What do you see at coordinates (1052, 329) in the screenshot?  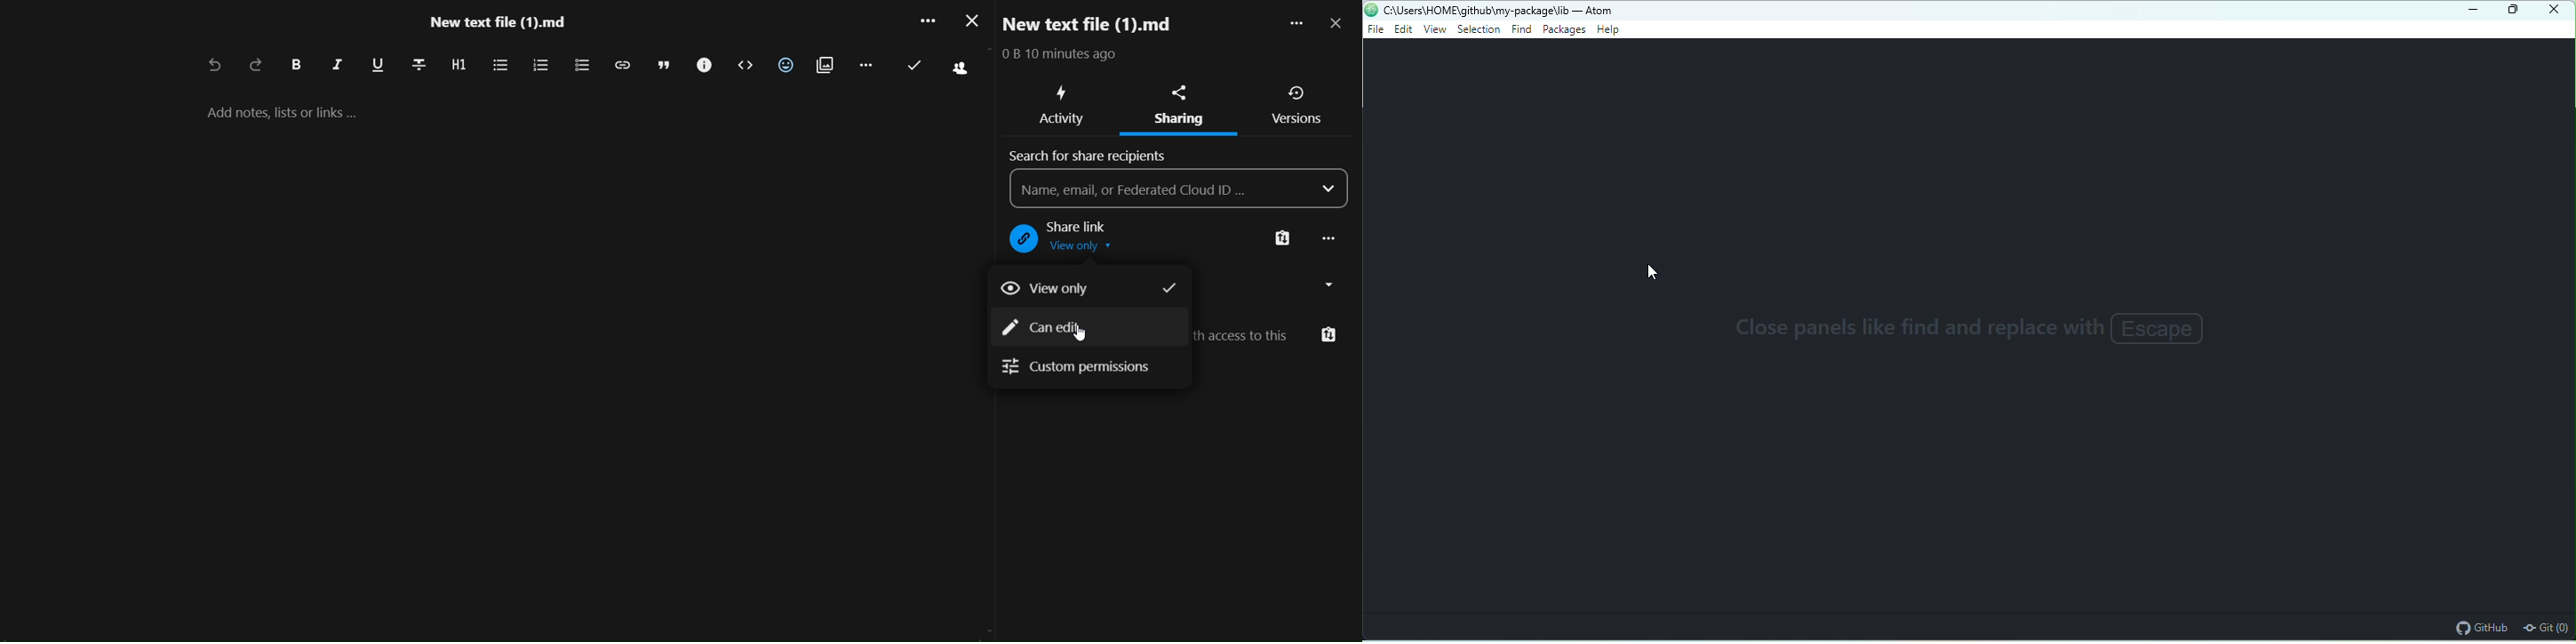 I see `can edit` at bounding box center [1052, 329].